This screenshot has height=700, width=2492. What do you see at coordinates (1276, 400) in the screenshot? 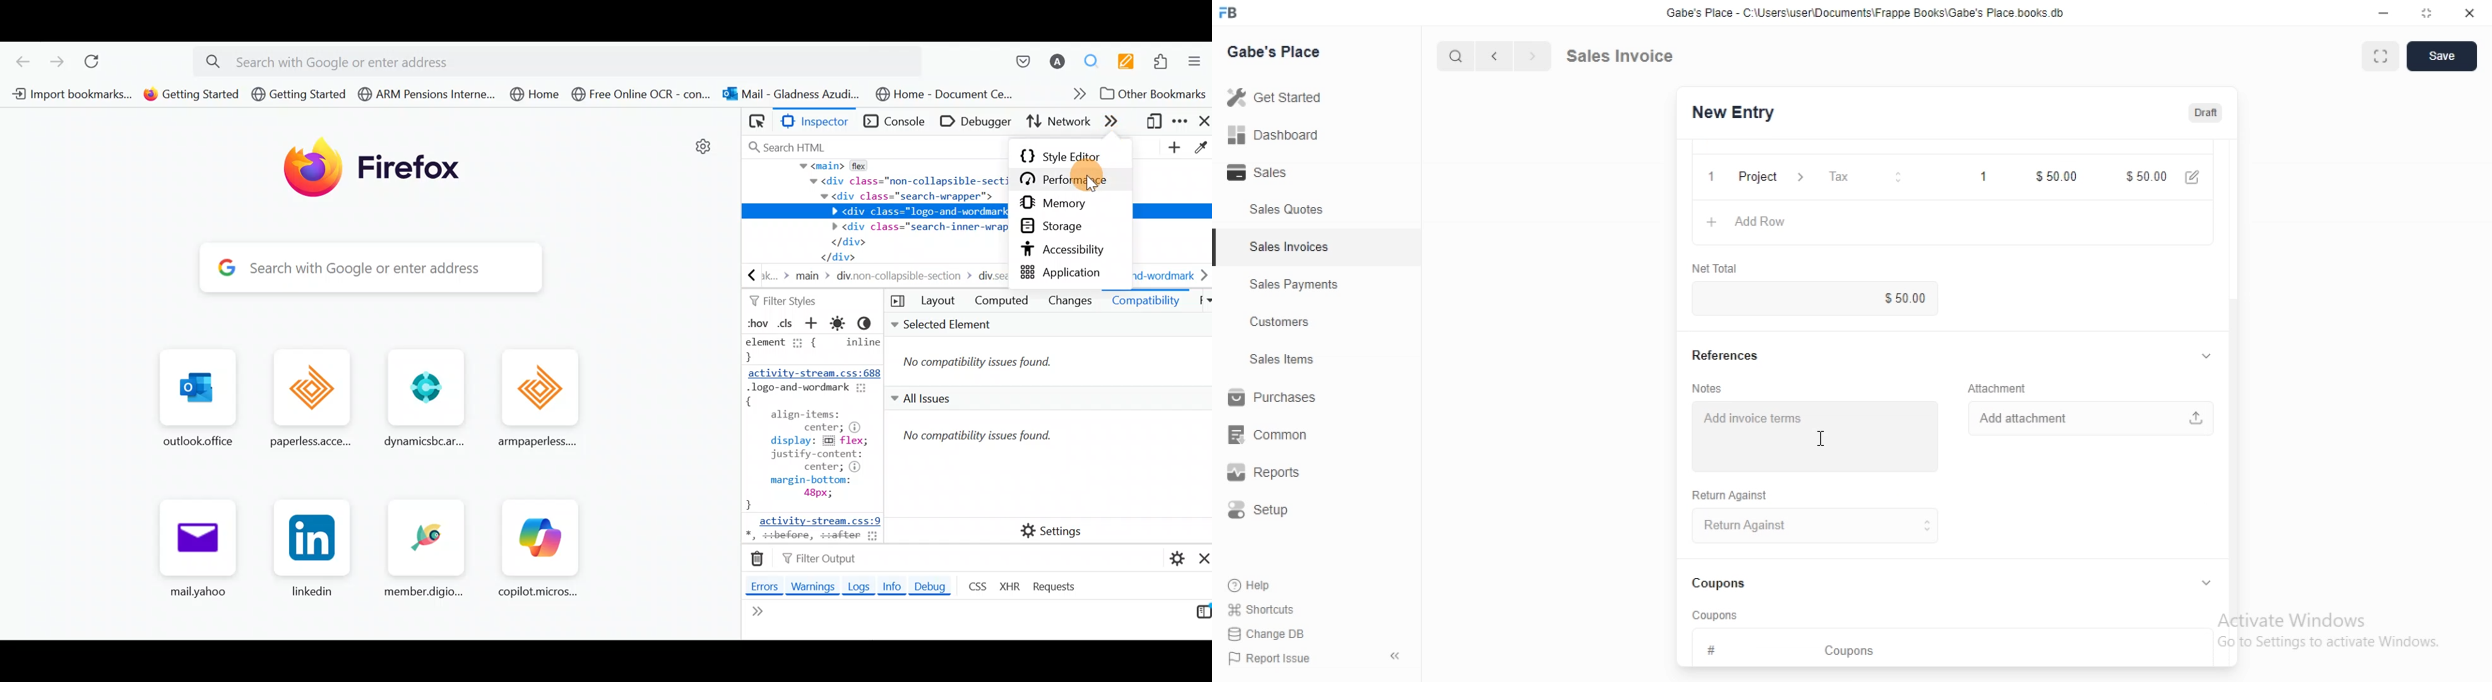
I see `Purchases` at bounding box center [1276, 400].